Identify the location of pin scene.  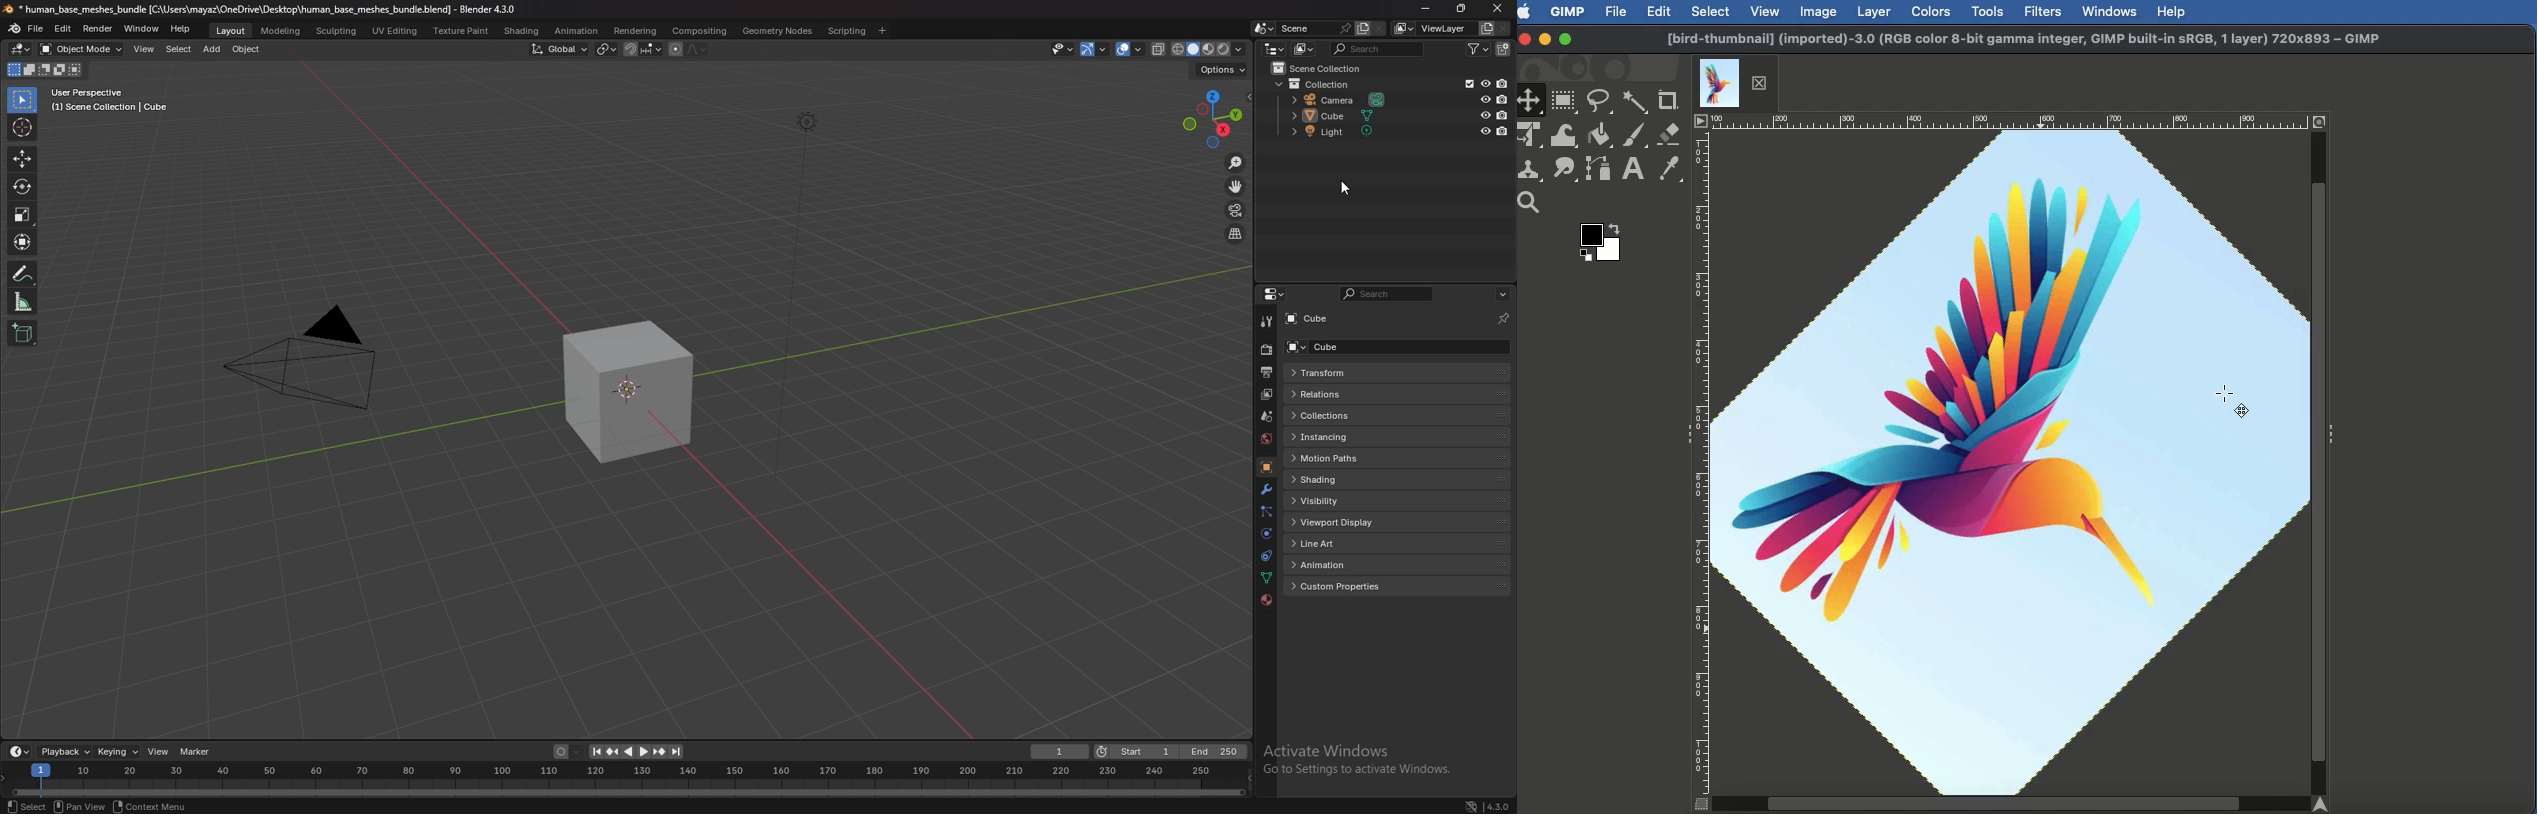
(1344, 27).